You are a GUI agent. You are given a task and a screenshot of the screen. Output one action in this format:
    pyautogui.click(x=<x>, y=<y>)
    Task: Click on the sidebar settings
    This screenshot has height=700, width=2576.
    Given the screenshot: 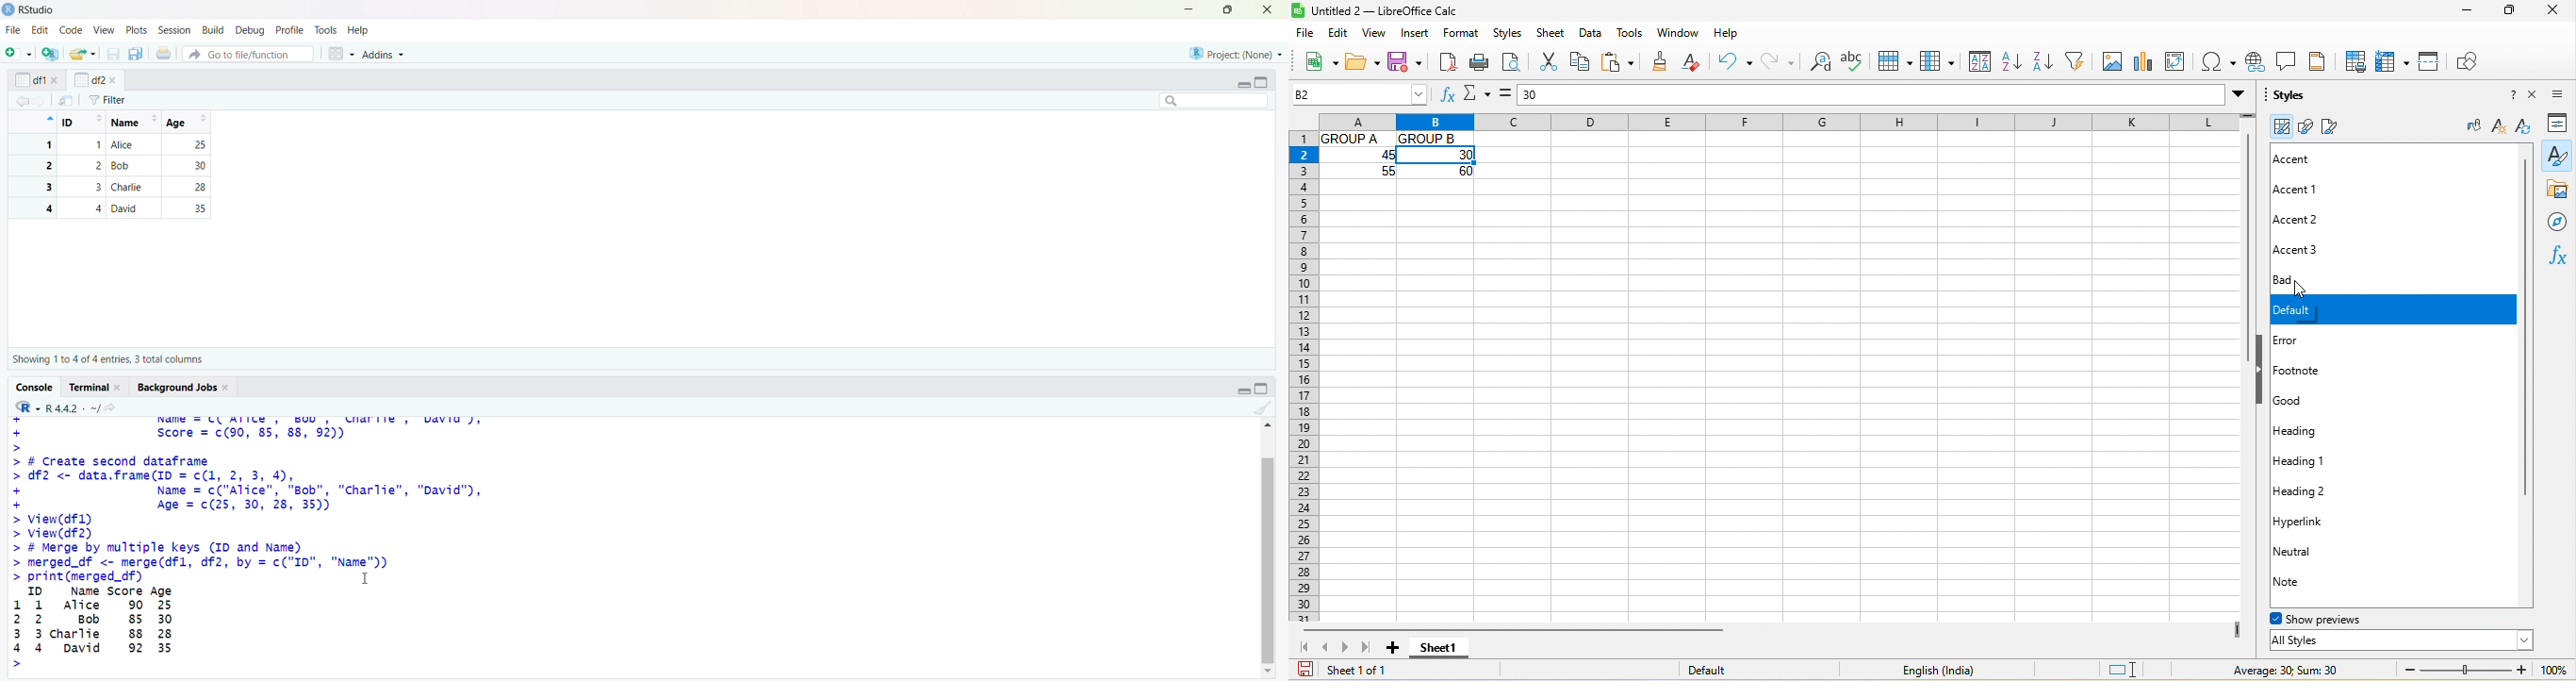 What is the action you would take?
    pyautogui.click(x=2563, y=95)
    